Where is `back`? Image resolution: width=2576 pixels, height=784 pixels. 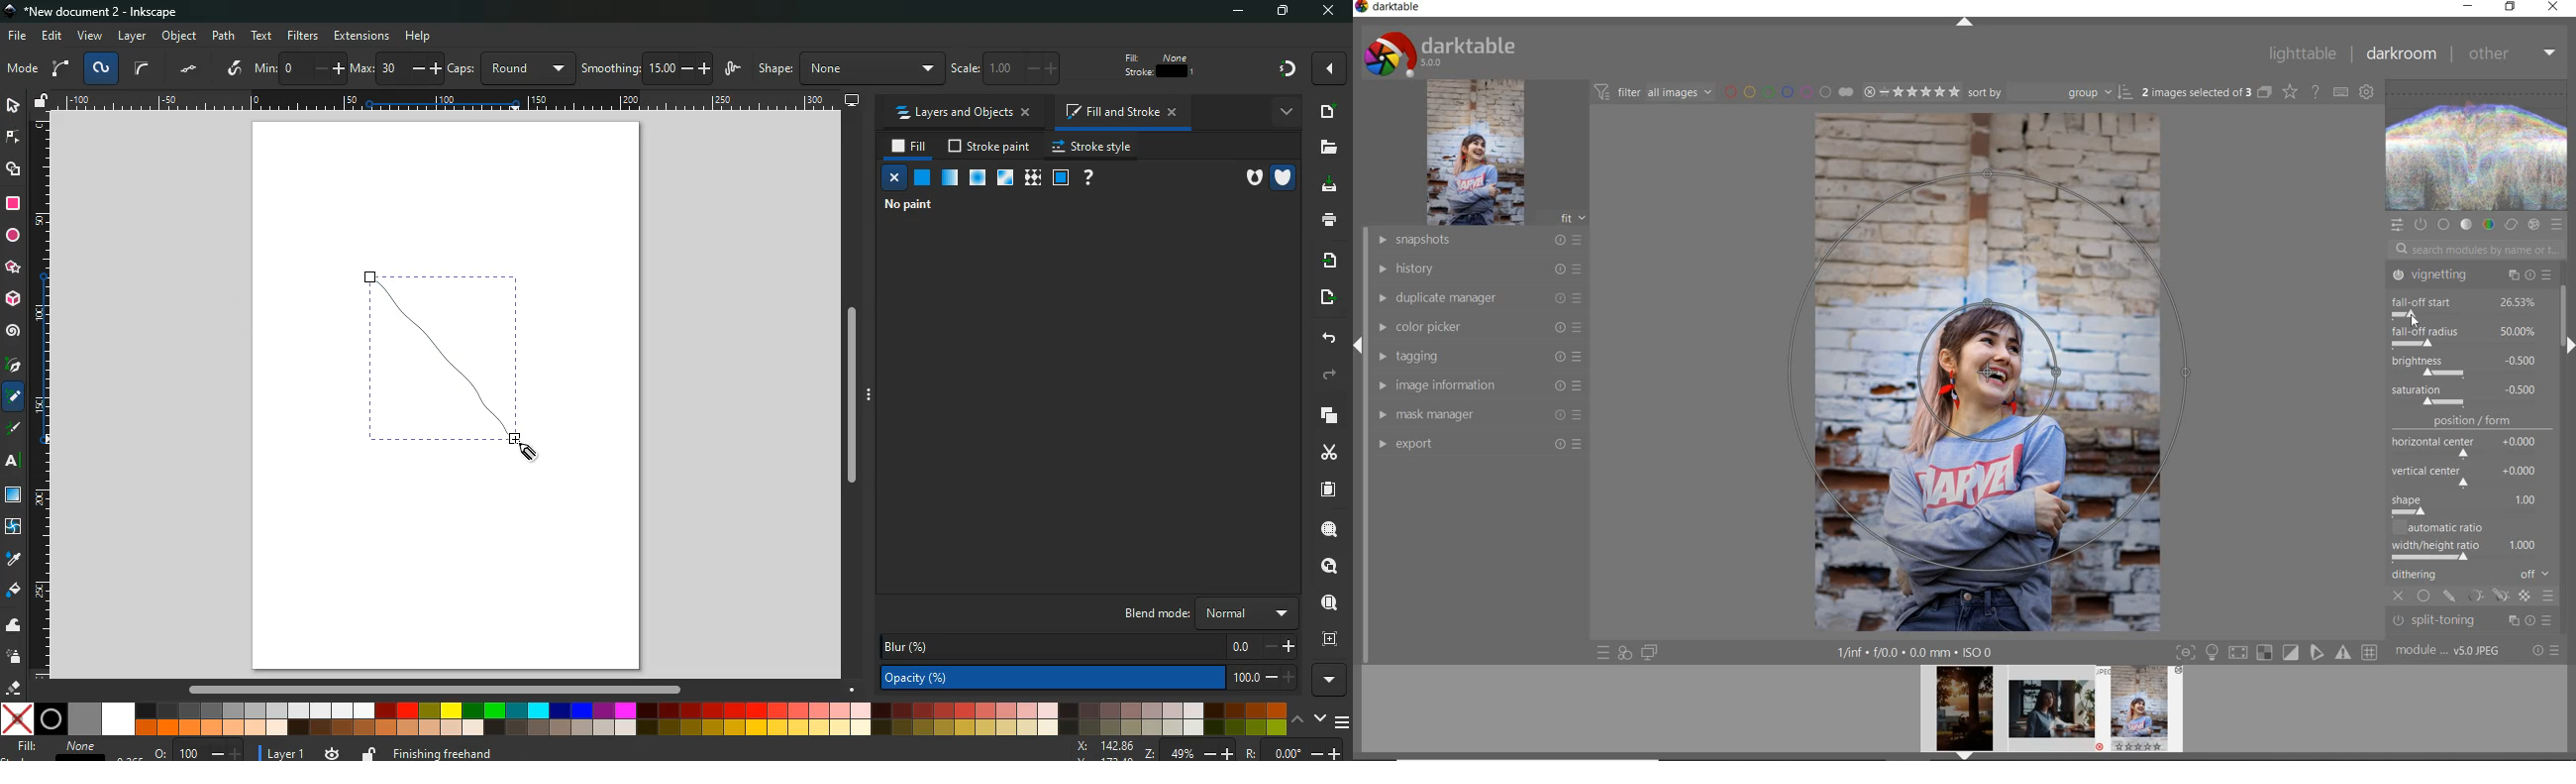 back is located at coordinates (1327, 339).